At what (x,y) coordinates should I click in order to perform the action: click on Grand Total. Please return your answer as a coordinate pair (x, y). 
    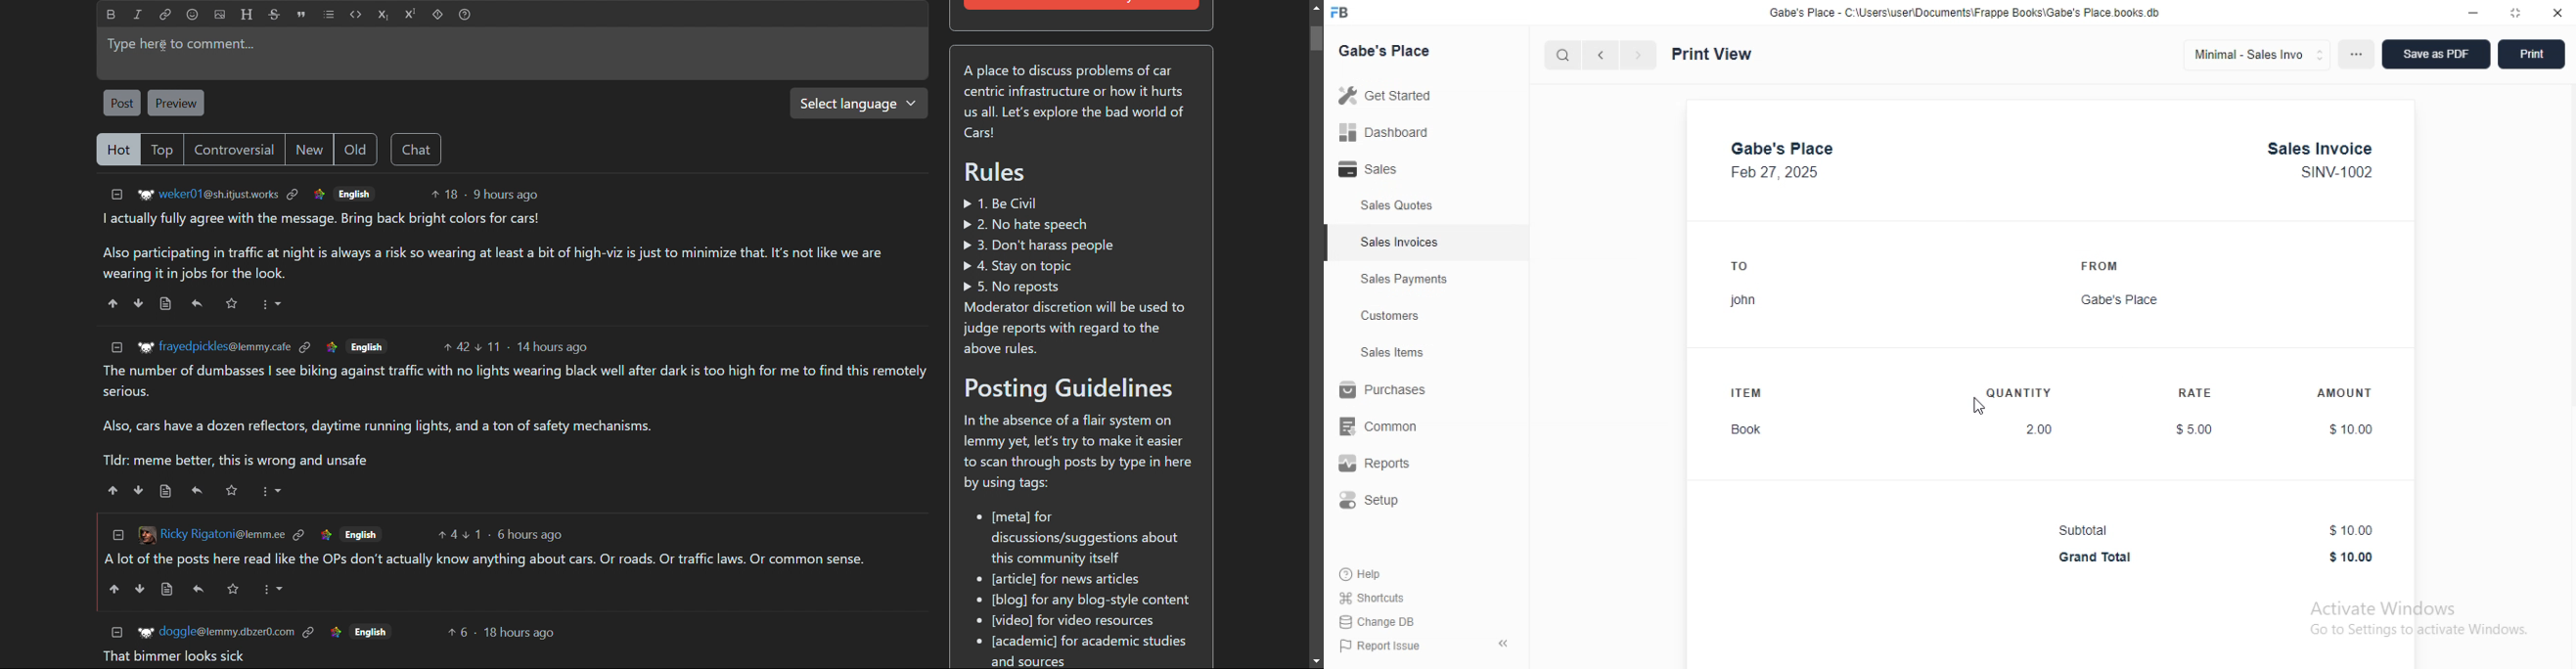
    Looking at the image, I should click on (2097, 558).